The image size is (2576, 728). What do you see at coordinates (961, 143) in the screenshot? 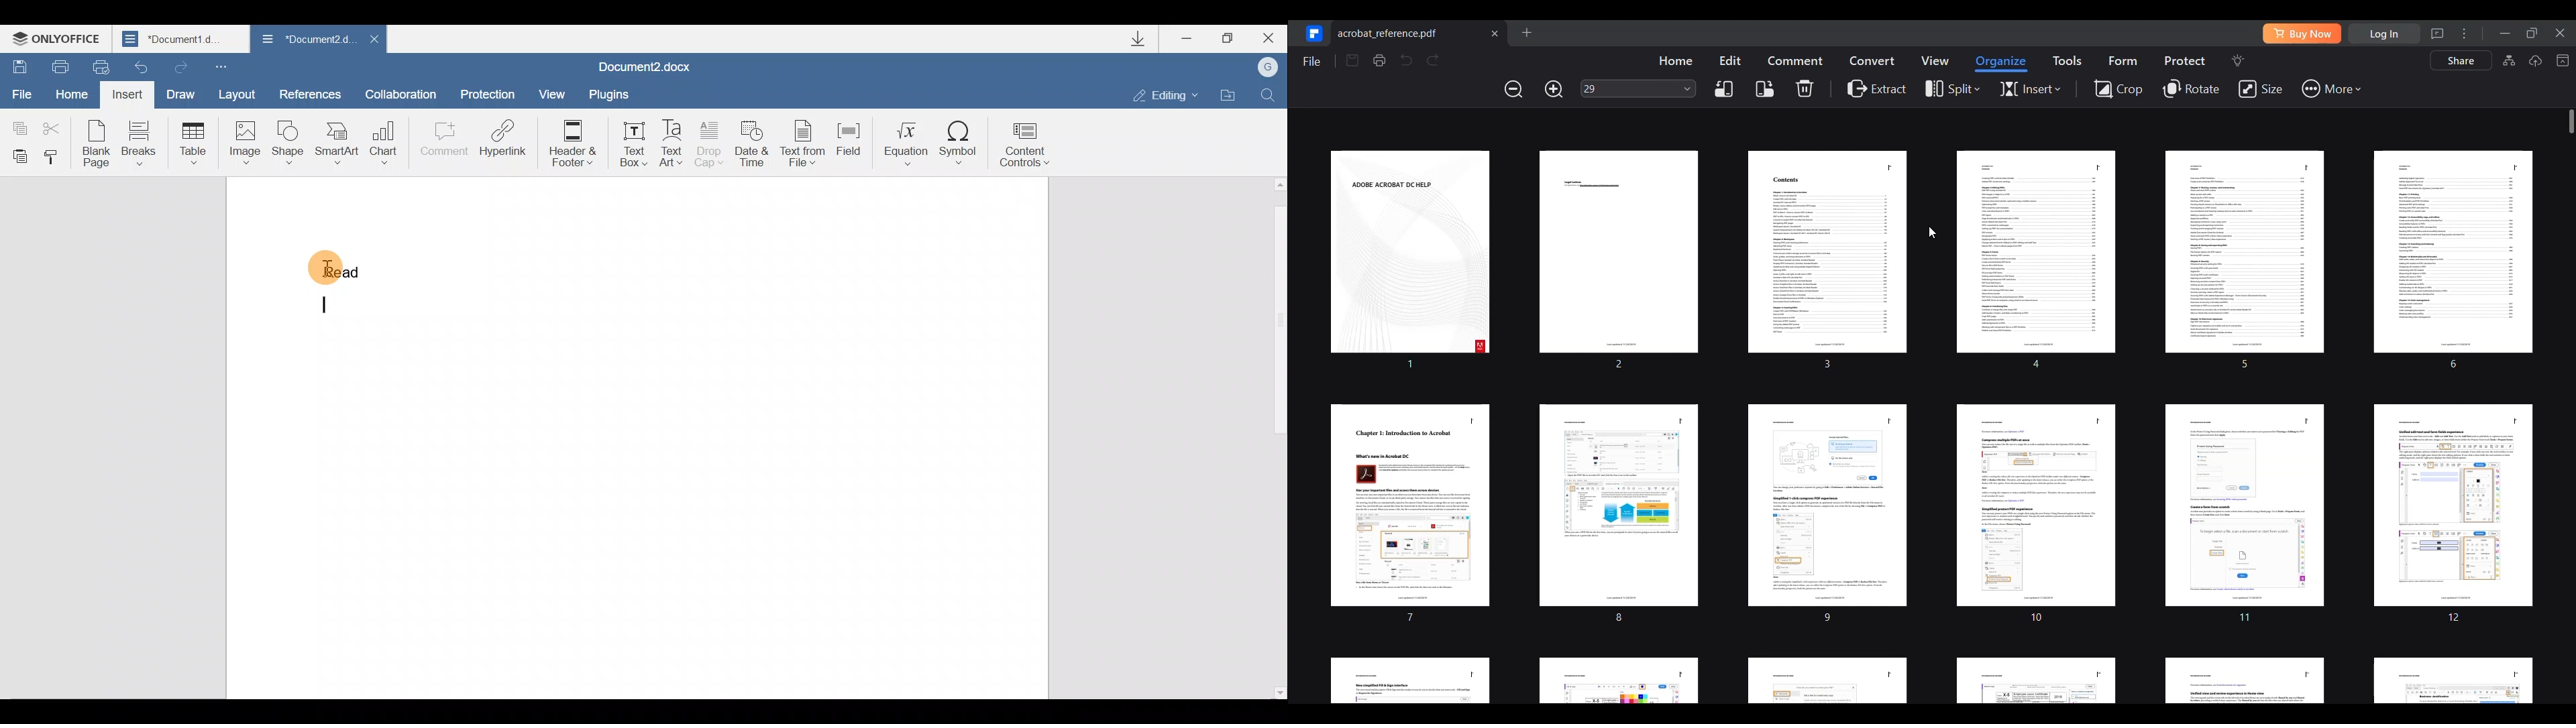
I see `Symbol` at bounding box center [961, 143].